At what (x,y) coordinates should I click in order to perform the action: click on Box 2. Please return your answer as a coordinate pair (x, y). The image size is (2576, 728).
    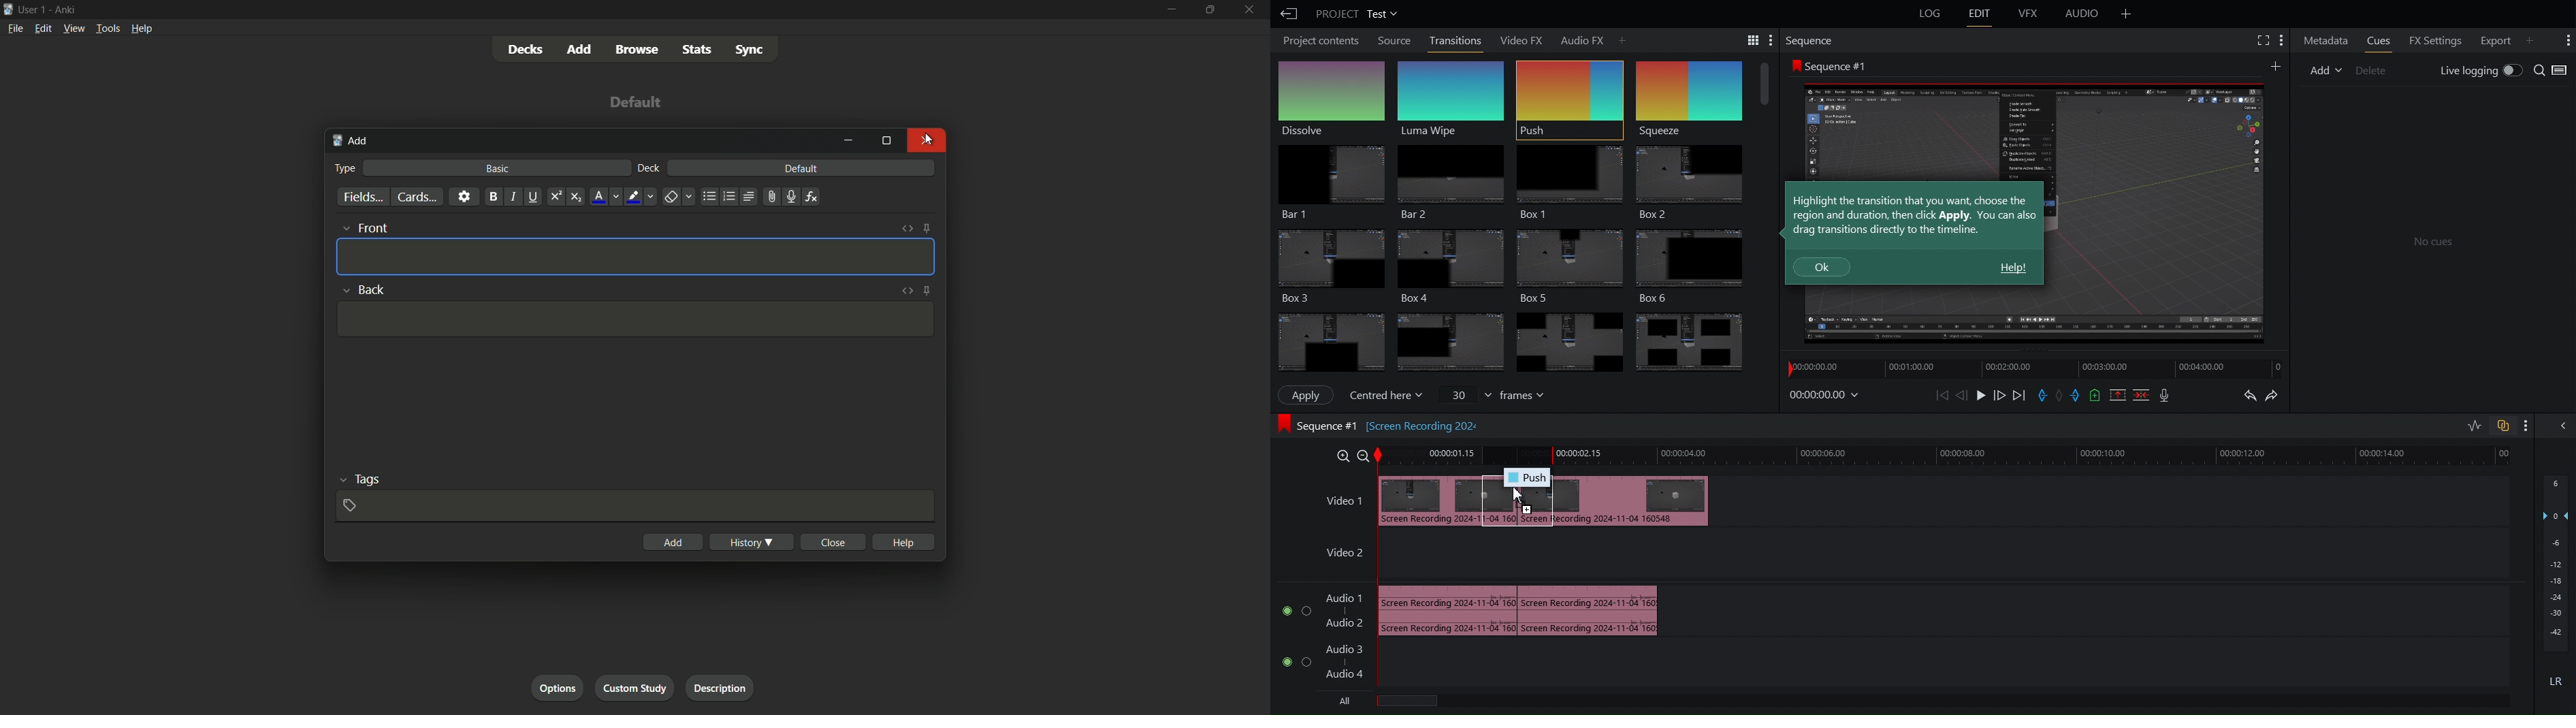
    Looking at the image, I should click on (1691, 184).